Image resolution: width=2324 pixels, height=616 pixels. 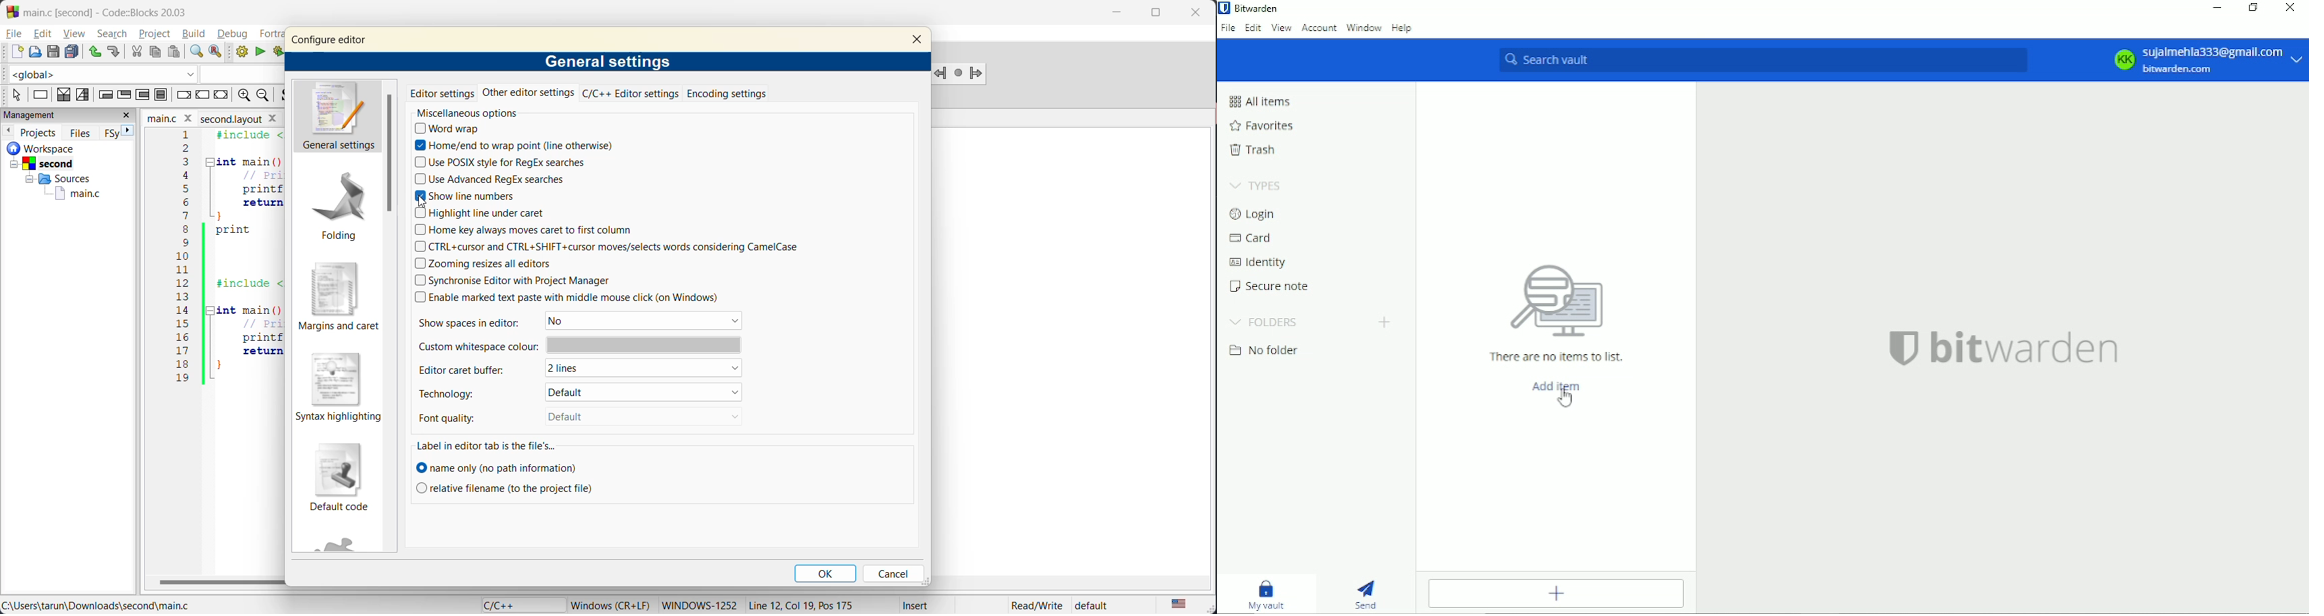 What do you see at coordinates (105, 96) in the screenshot?
I see `entry condition loop` at bounding box center [105, 96].